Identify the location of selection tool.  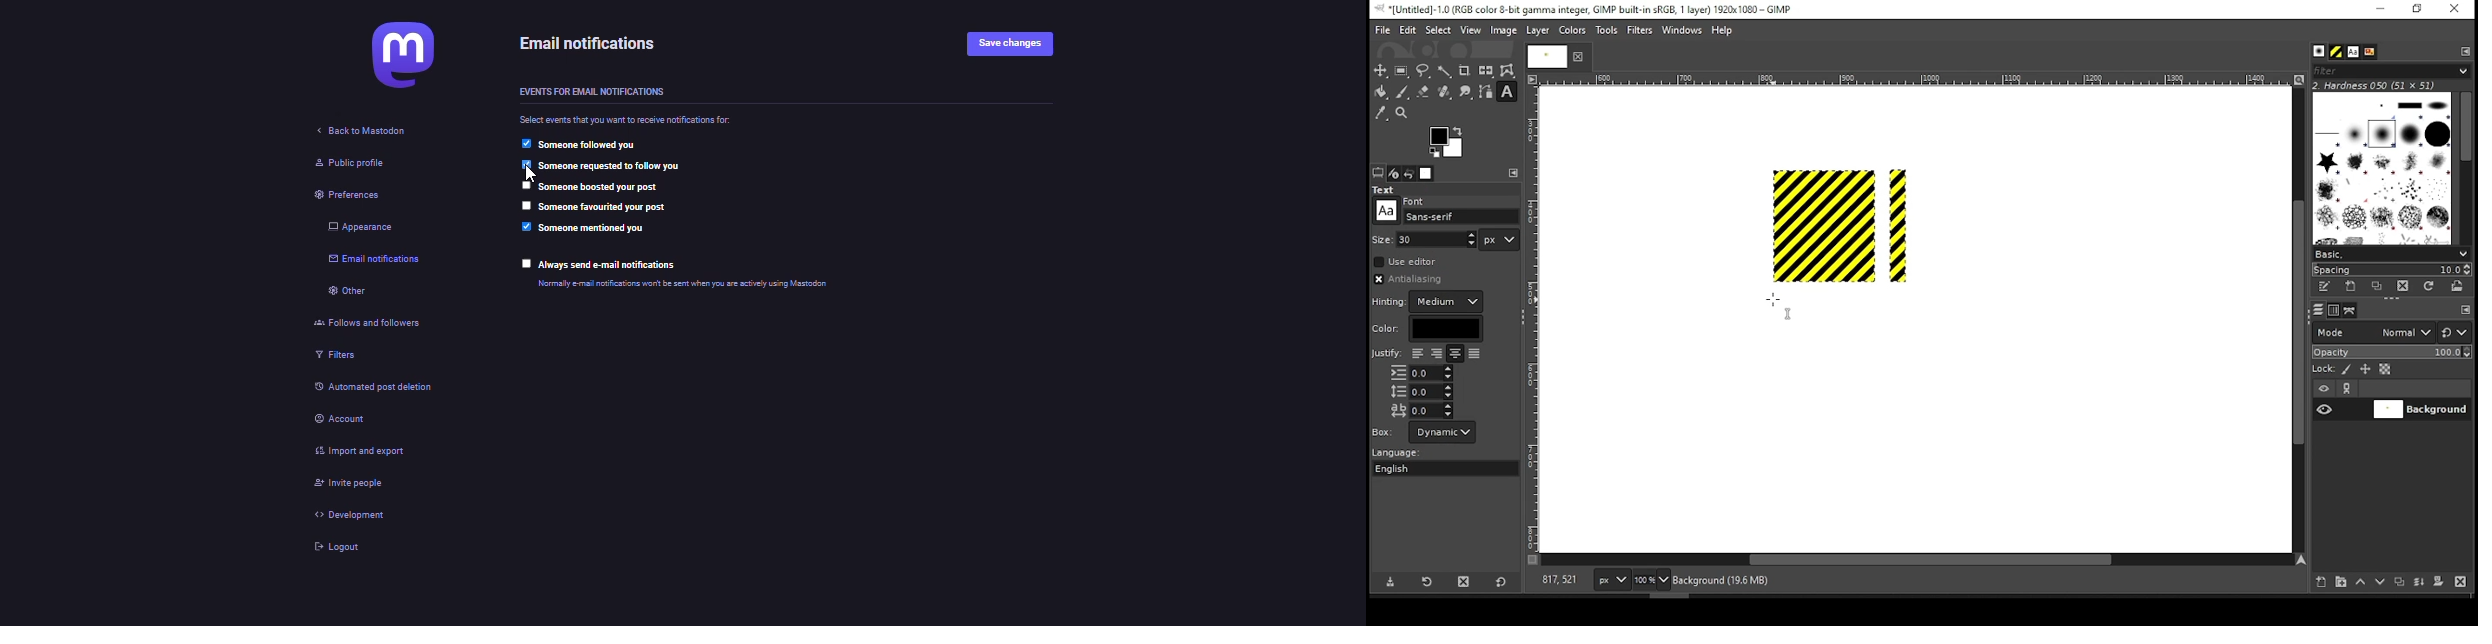
(1381, 70).